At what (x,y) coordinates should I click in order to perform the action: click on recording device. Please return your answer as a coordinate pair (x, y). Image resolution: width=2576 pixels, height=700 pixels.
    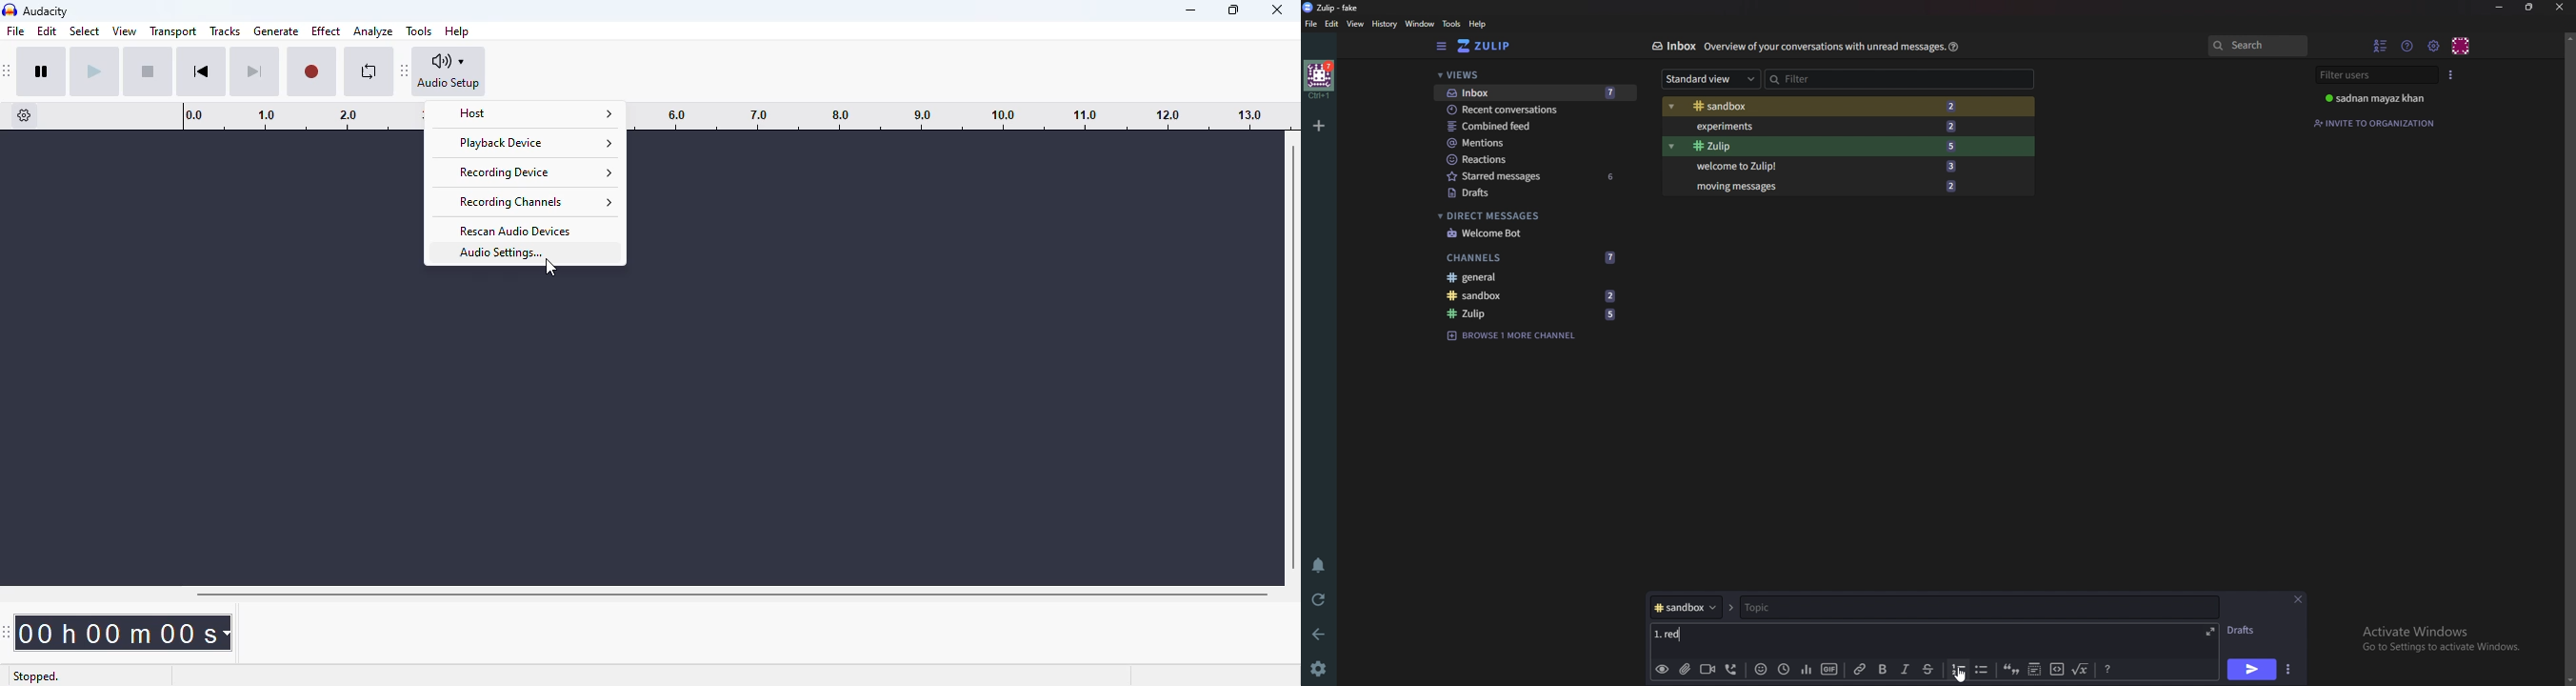
    Looking at the image, I should click on (526, 171).